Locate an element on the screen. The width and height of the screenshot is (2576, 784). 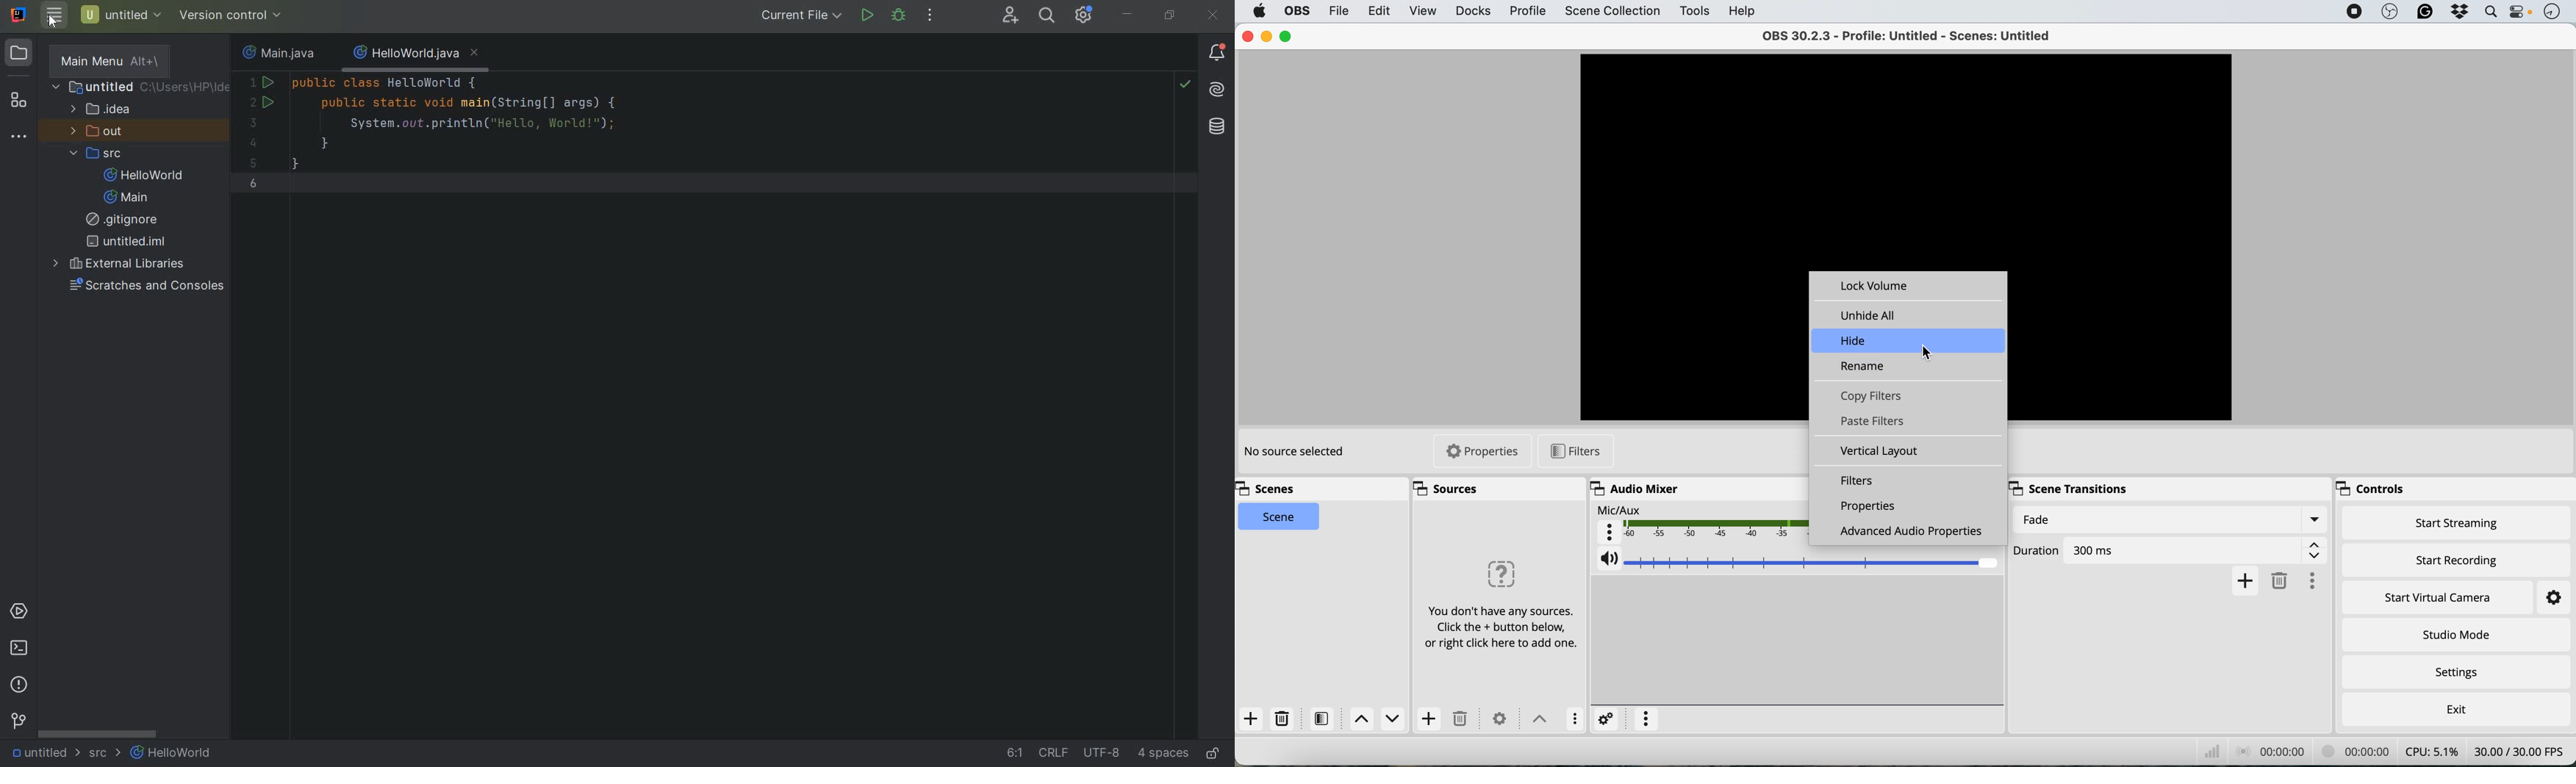
fade is located at coordinates (2171, 519).